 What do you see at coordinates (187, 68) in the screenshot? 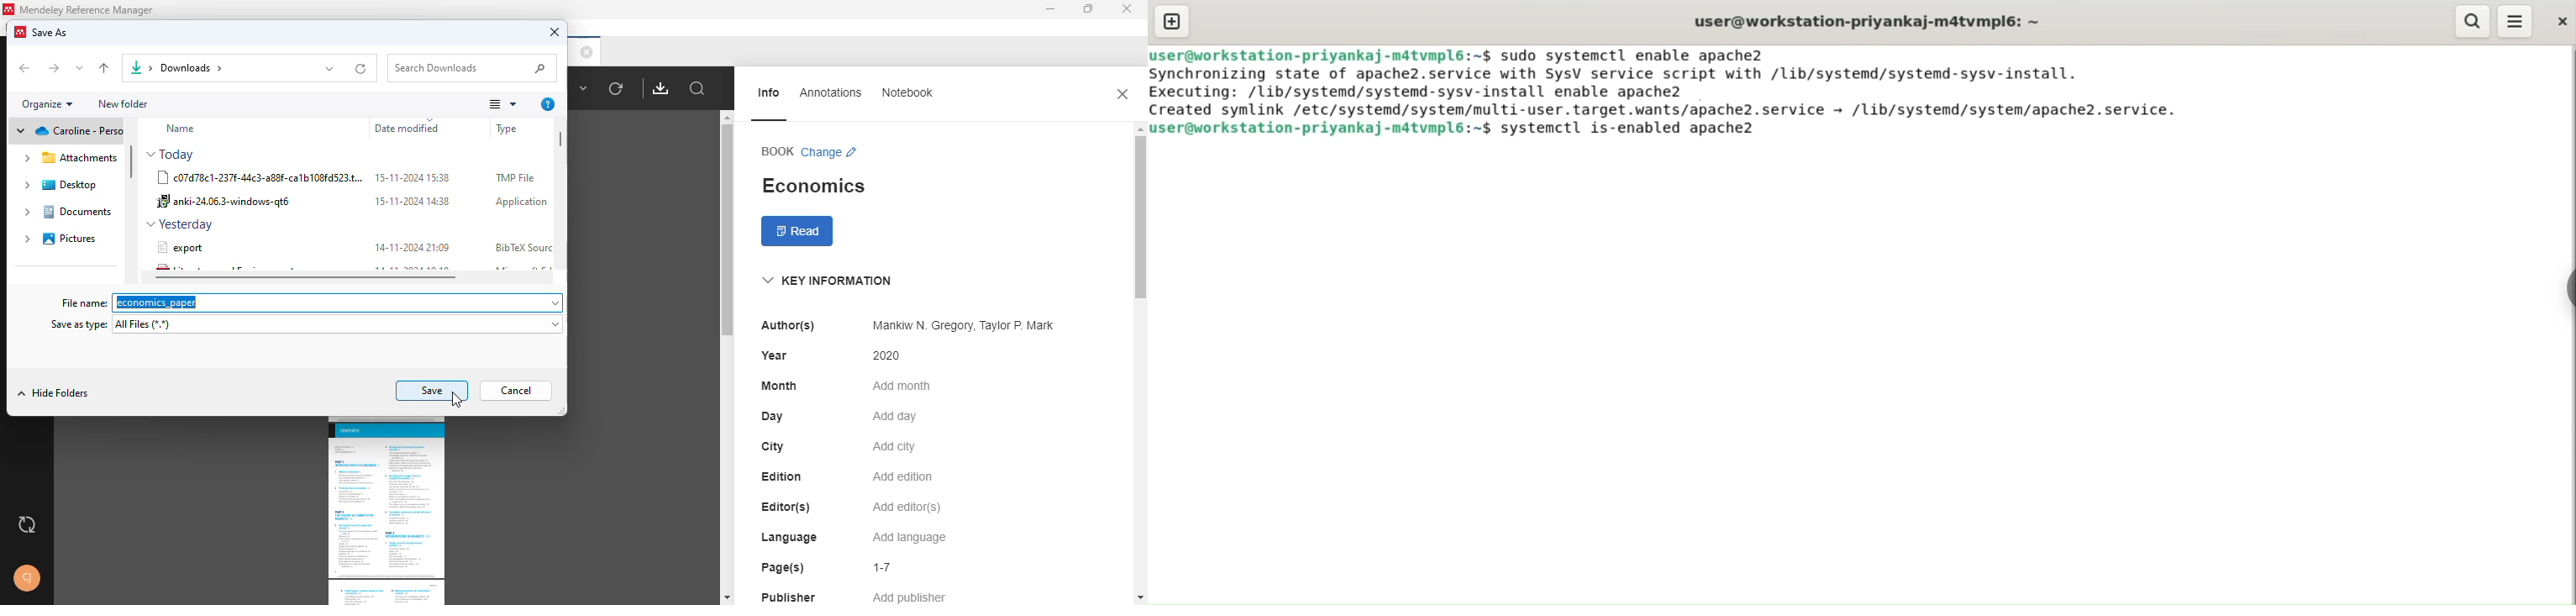
I see `downloads` at bounding box center [187, 68].